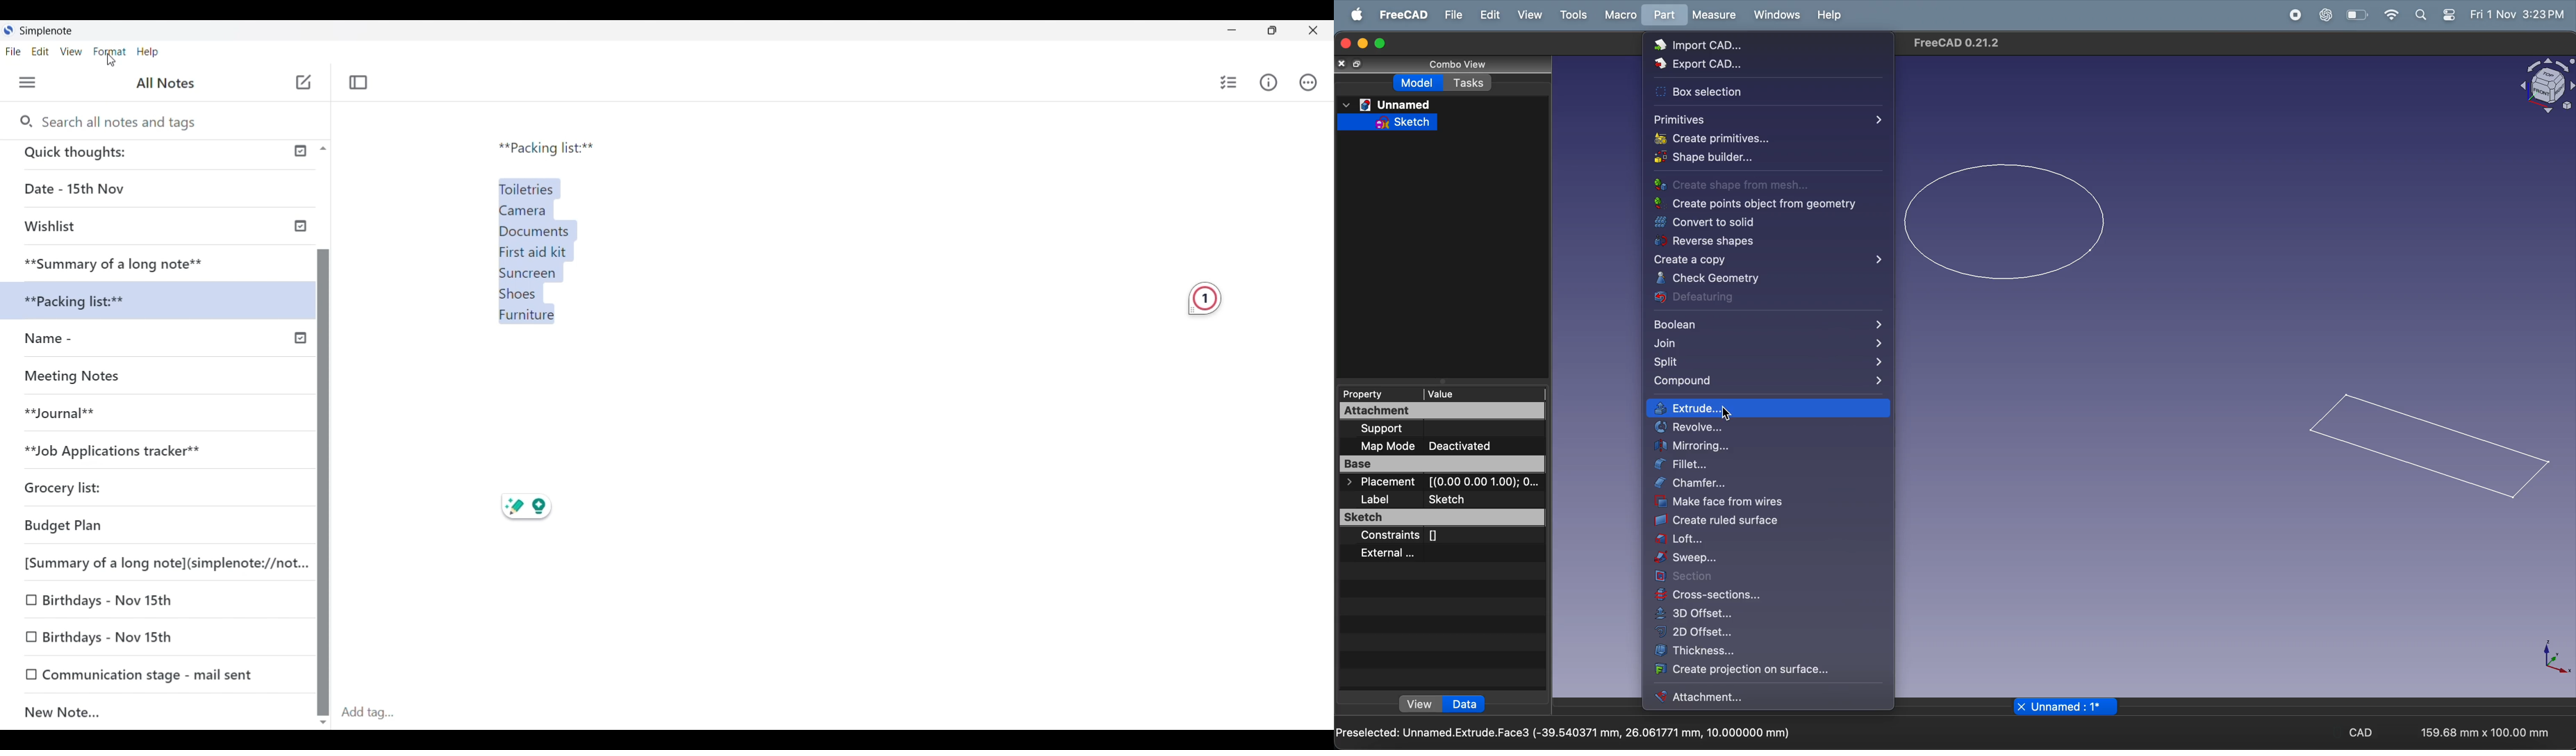 The image size is (2576, 756). I want to click on Cross-sections..., so click(1741, 595).